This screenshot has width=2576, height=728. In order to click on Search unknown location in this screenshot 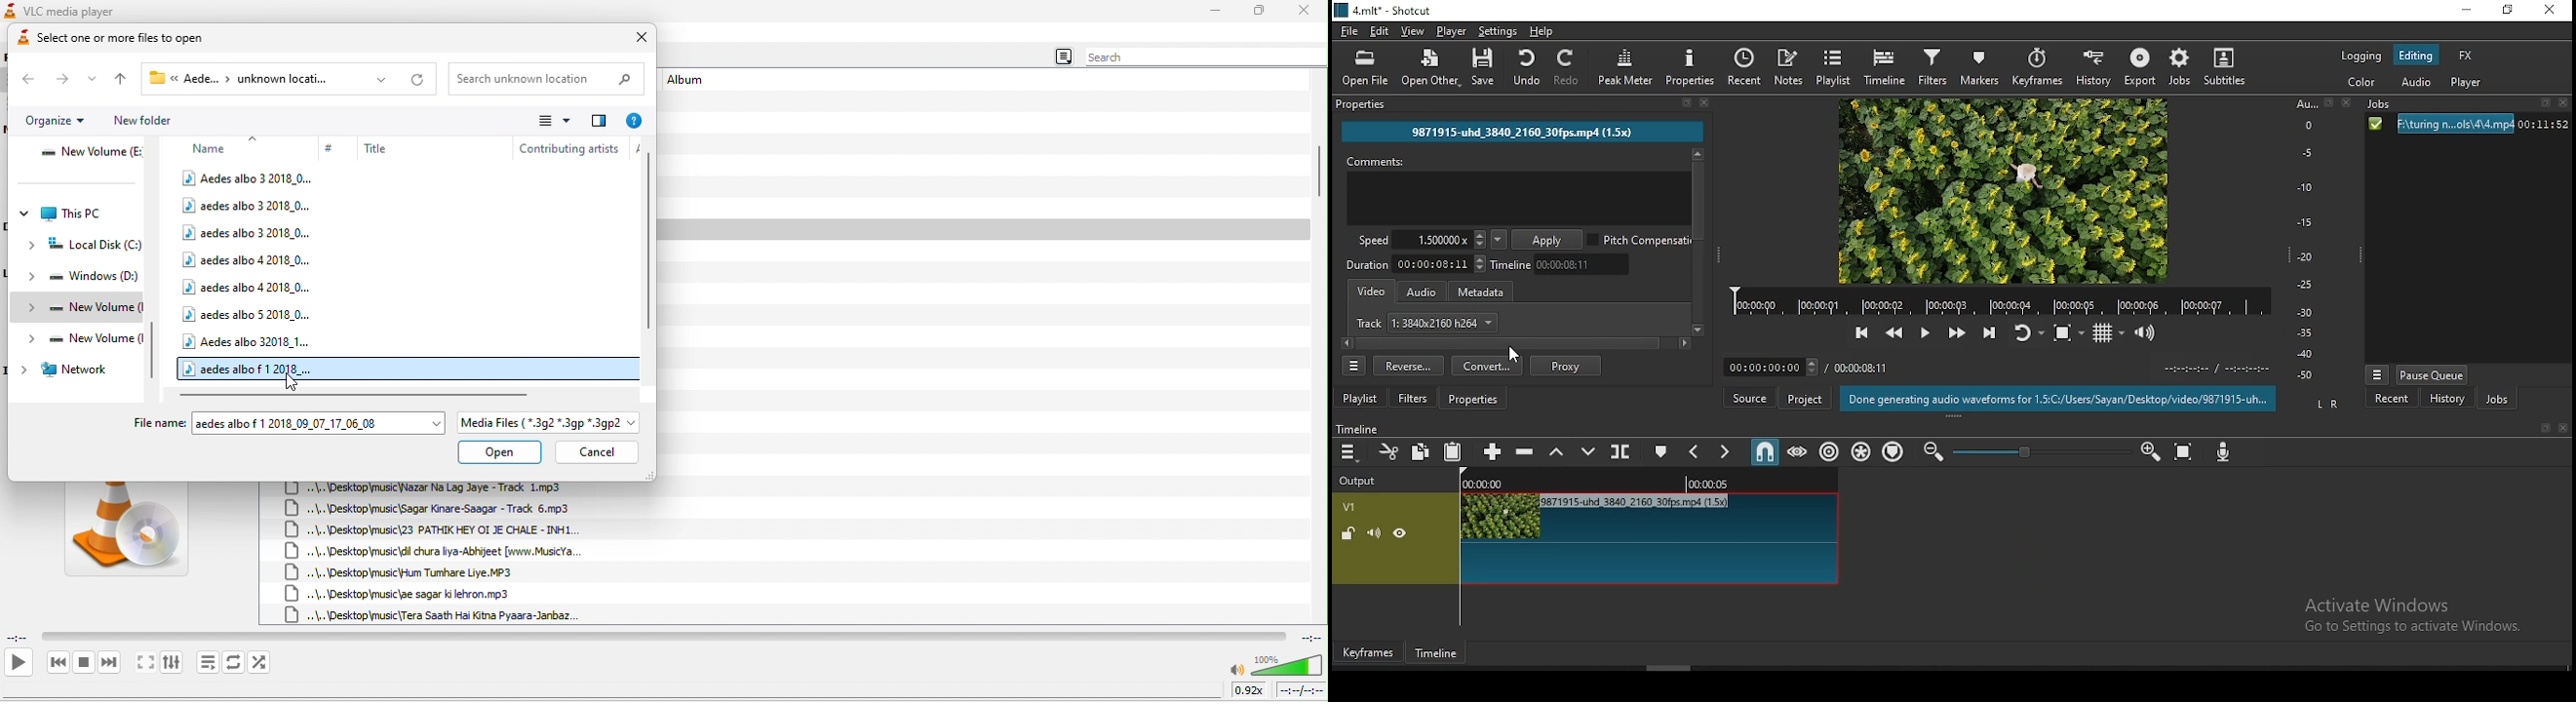, I will do `click(546, 79)`.